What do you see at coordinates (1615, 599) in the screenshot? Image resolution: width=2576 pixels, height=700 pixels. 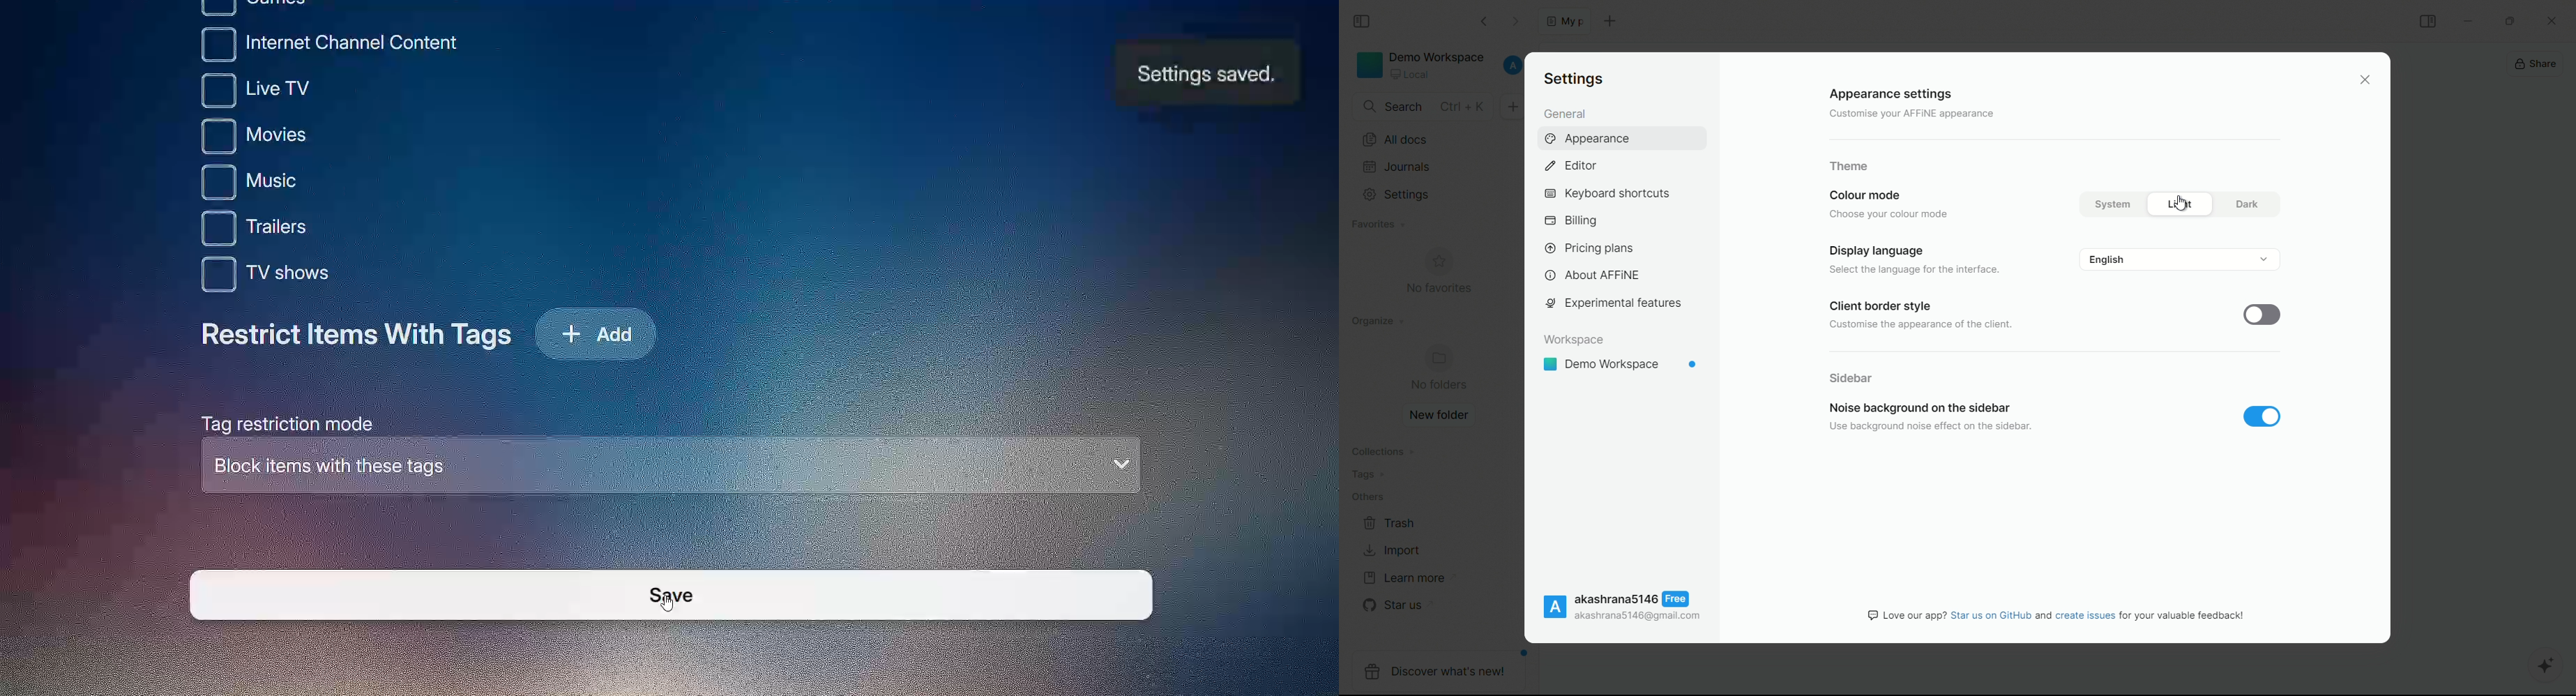 I see `akashrana5146 ` at bounding box center [1615, 599].